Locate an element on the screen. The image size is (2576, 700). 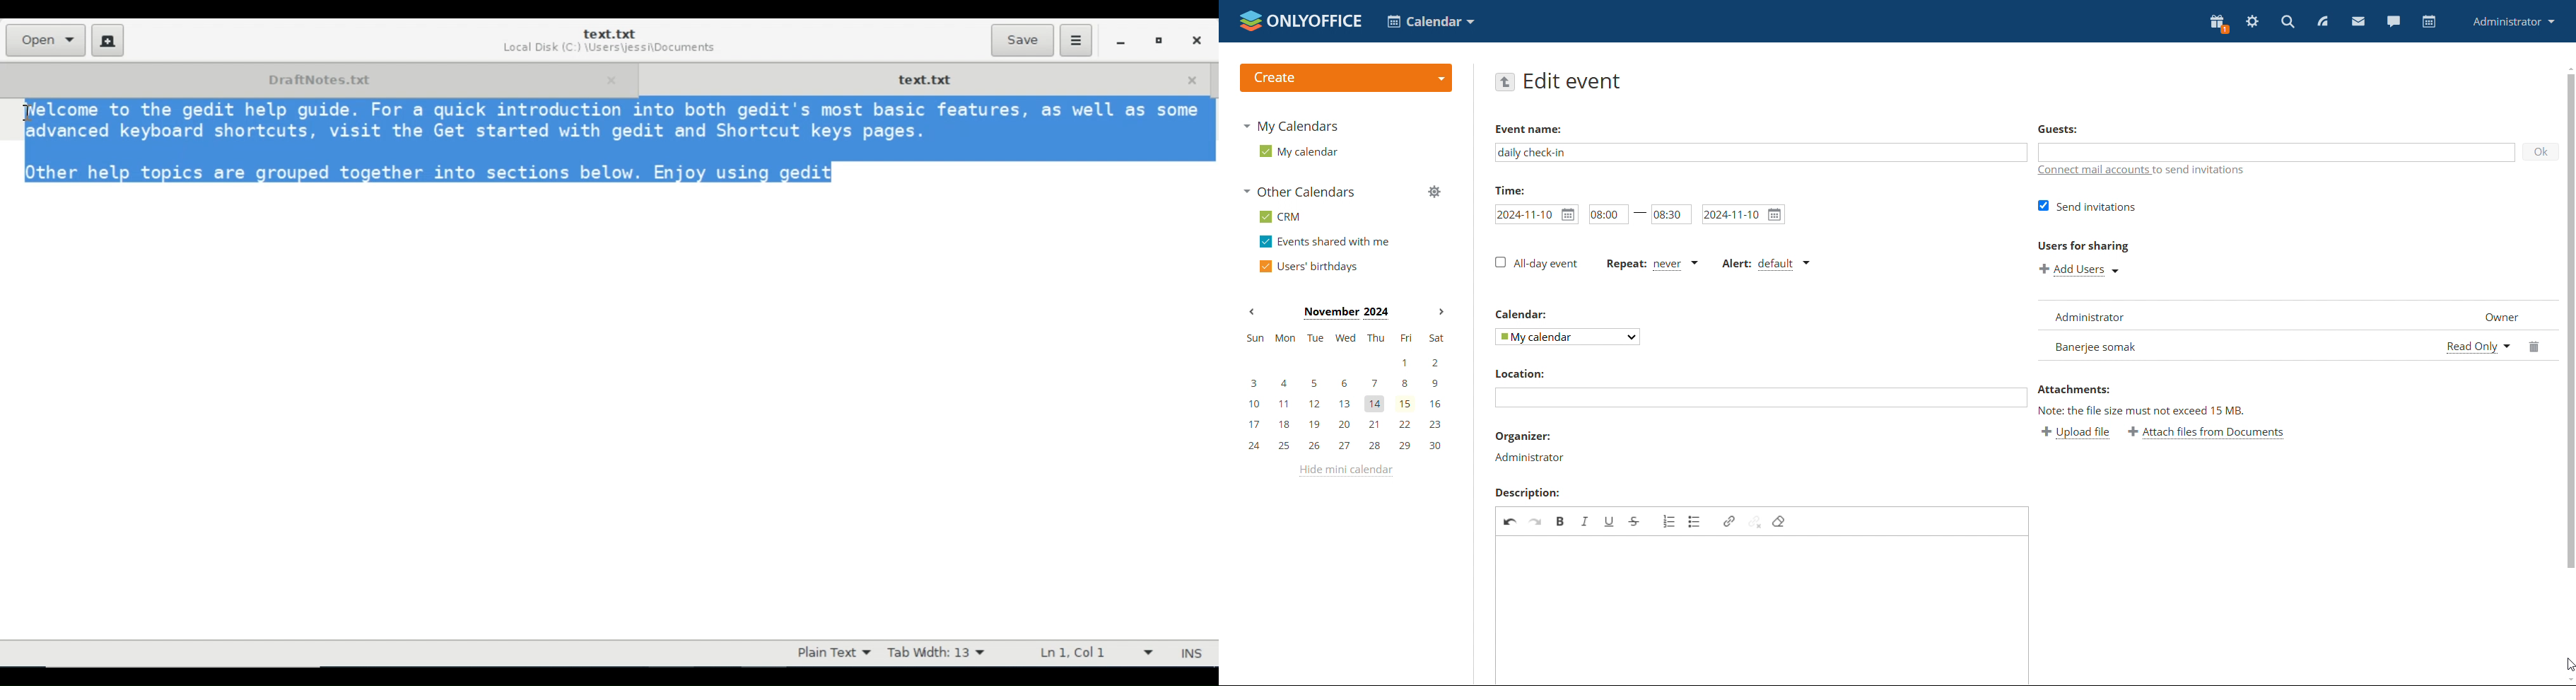
italic is located at coordinates (1586, 521).